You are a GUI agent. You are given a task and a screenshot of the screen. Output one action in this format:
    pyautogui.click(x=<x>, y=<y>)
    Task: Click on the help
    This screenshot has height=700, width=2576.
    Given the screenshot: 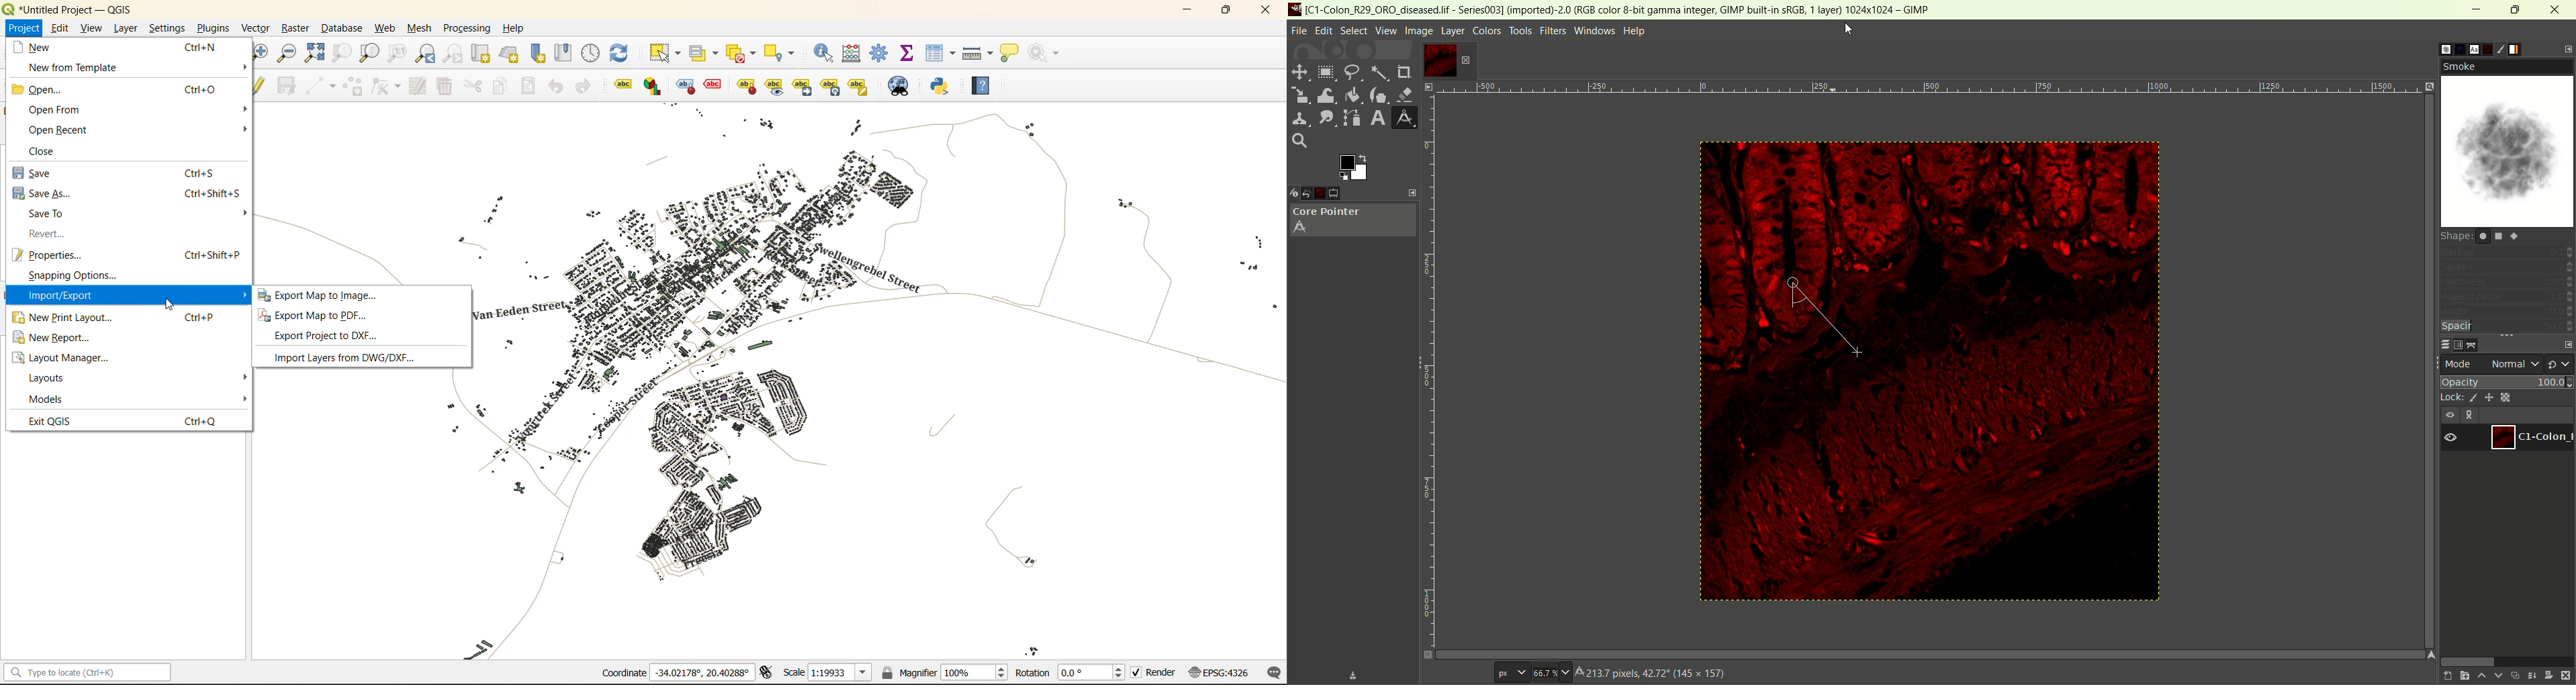 What is the action you would take?
    pyautogui.click(x=987, y=85)
    